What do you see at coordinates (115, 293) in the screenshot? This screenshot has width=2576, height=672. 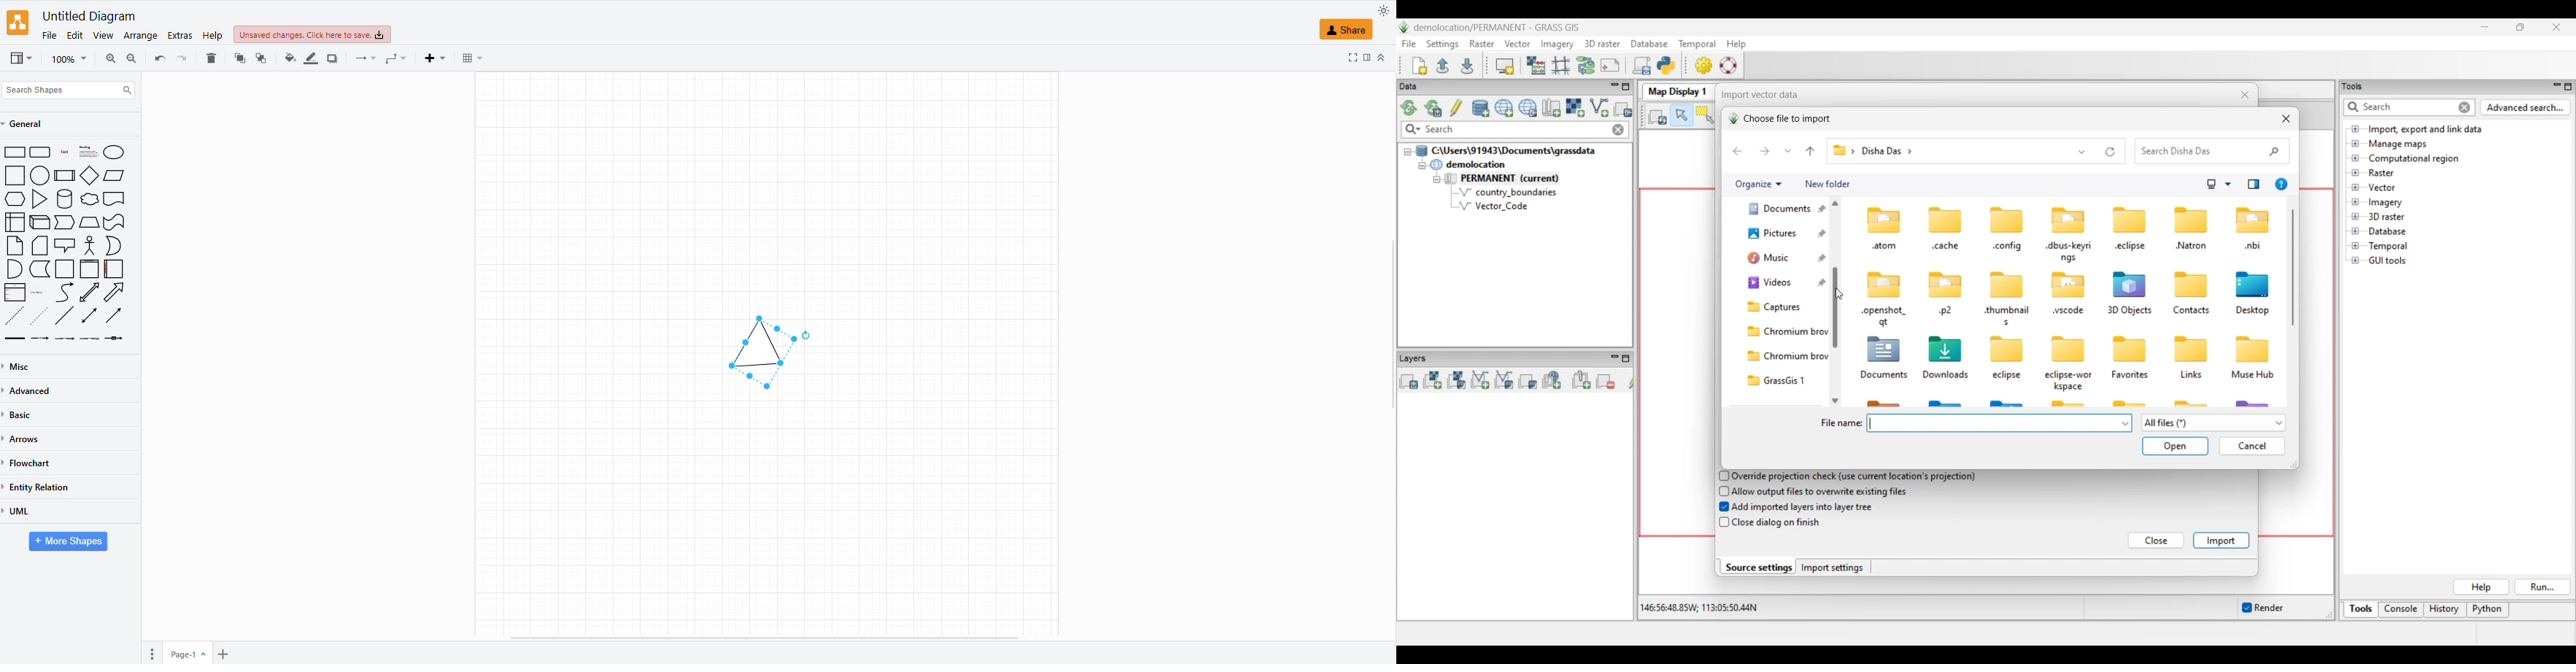 I see `Bordered Arrow` at bounding box center [115, 293].